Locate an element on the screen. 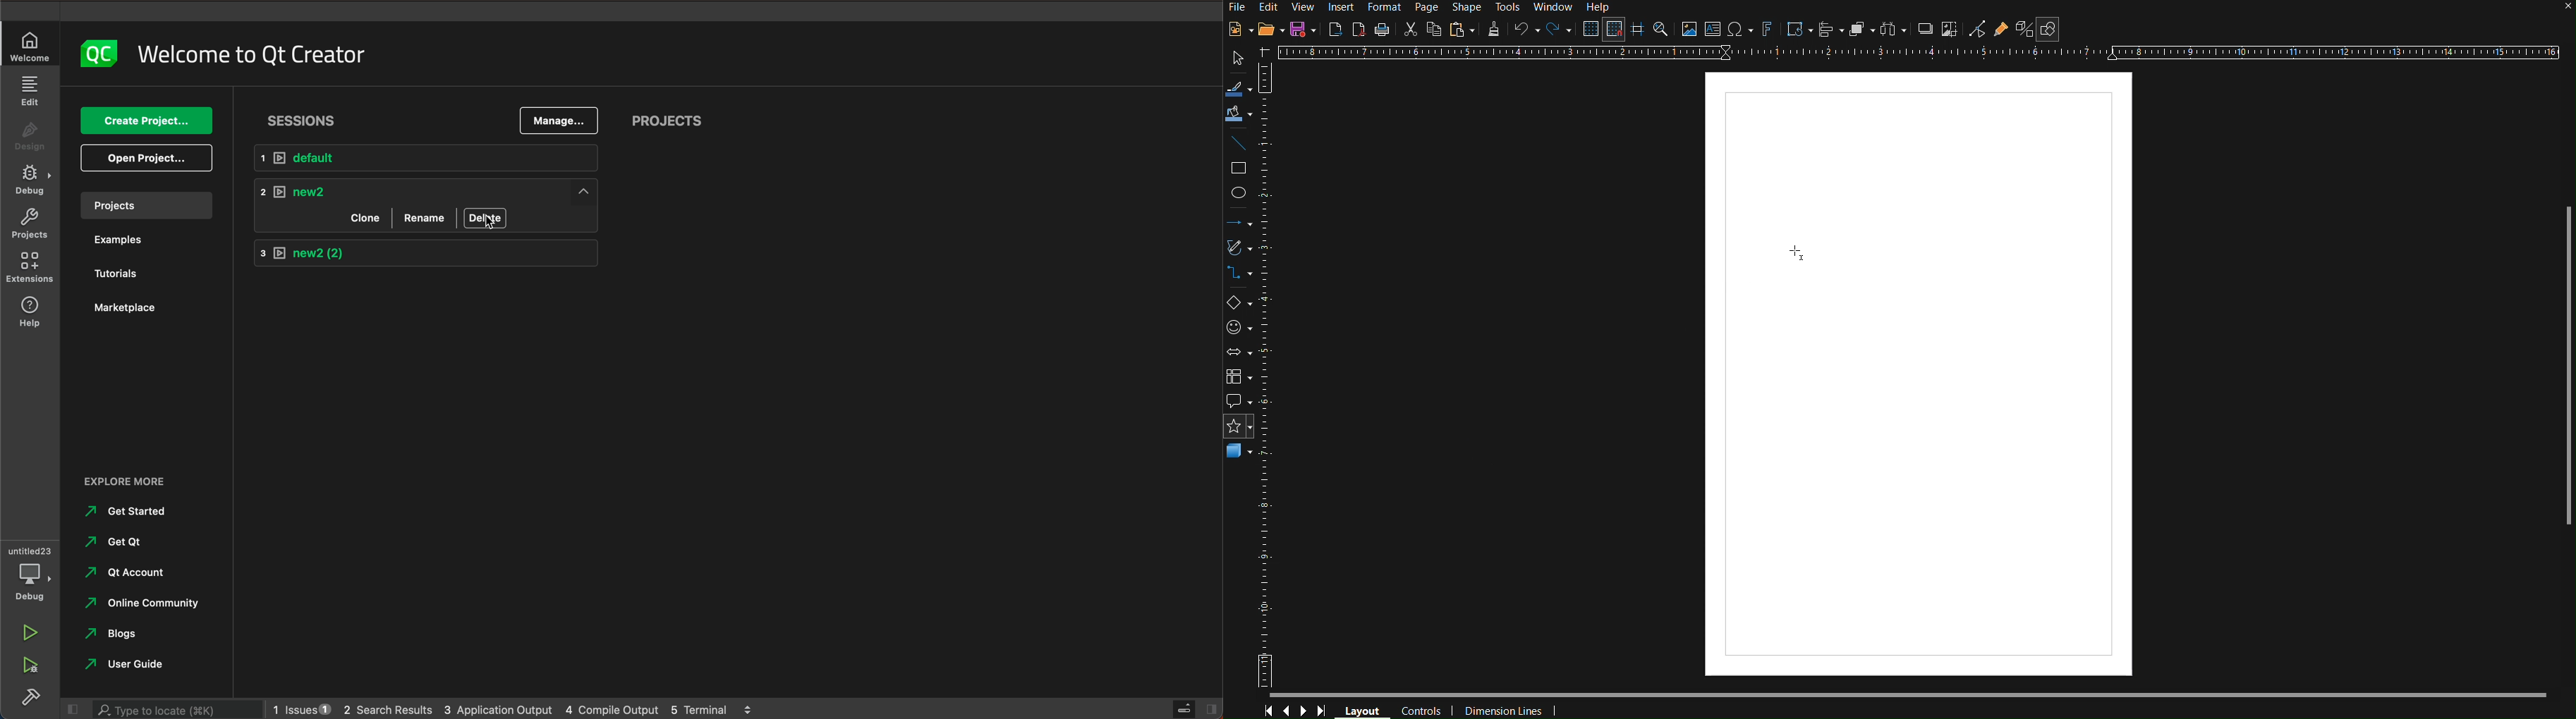 This screenshot has height=728, width=2576. Page is located at coordinates (1426, 6).